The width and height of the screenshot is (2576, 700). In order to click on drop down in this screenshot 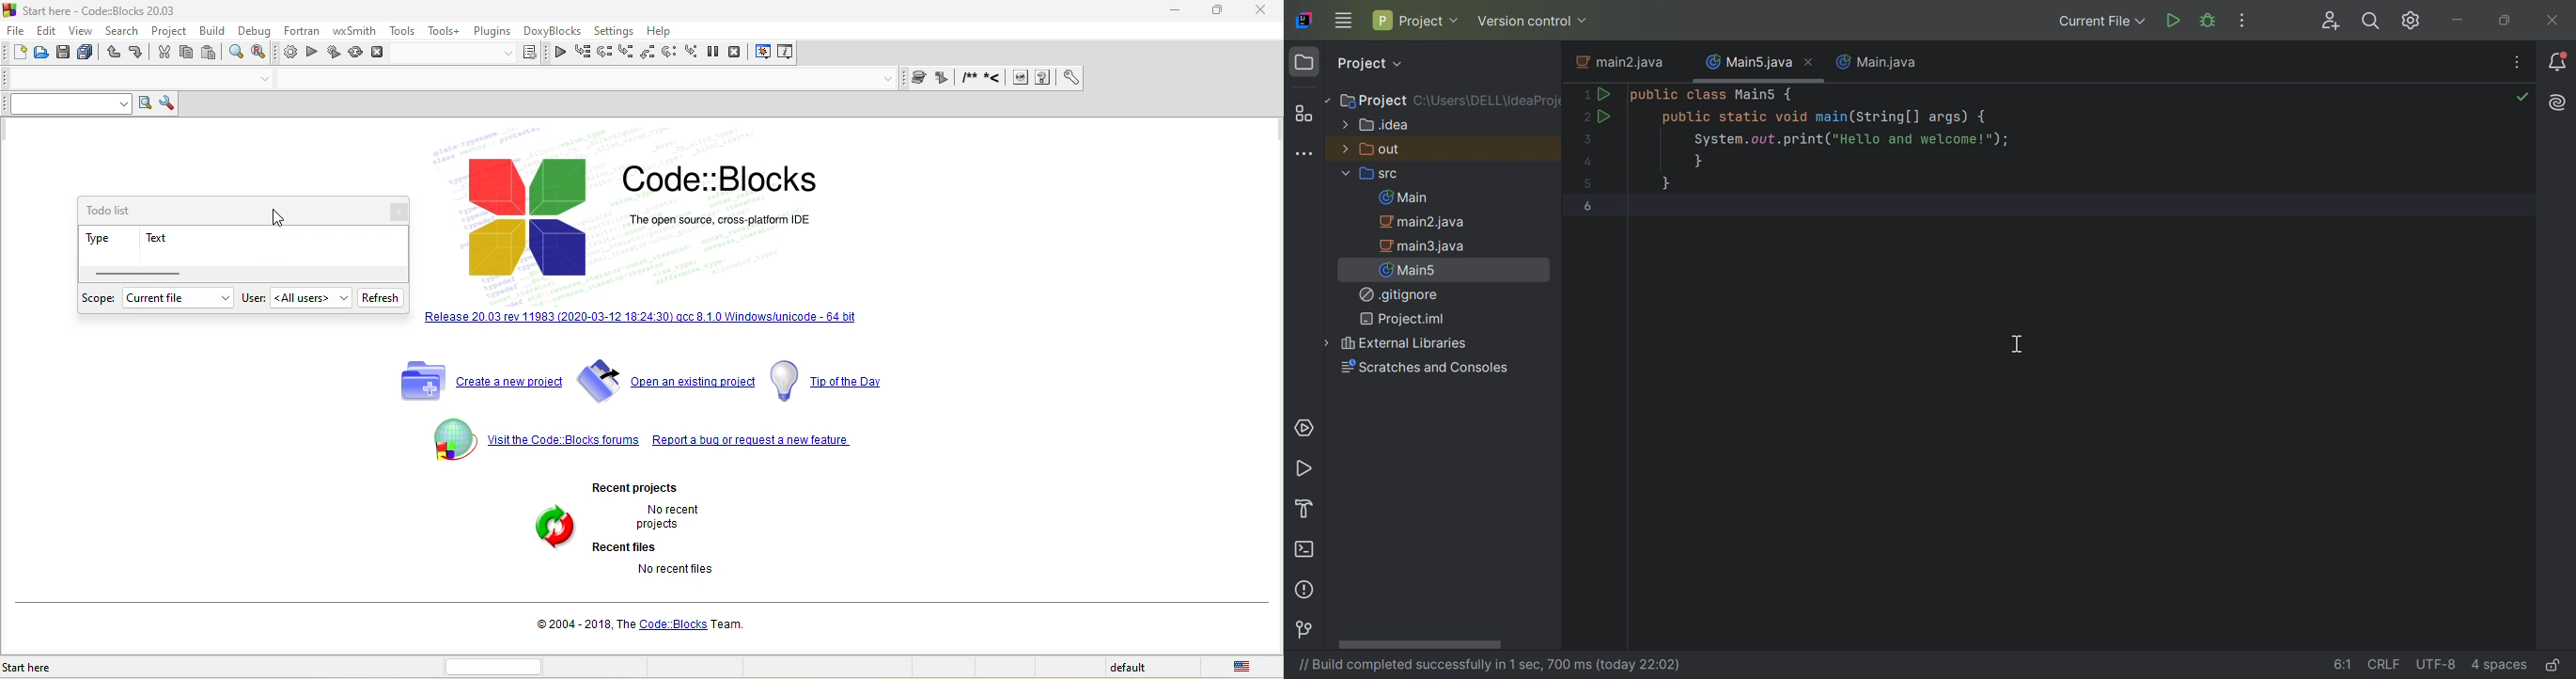, I will do `click(889, 79)`.